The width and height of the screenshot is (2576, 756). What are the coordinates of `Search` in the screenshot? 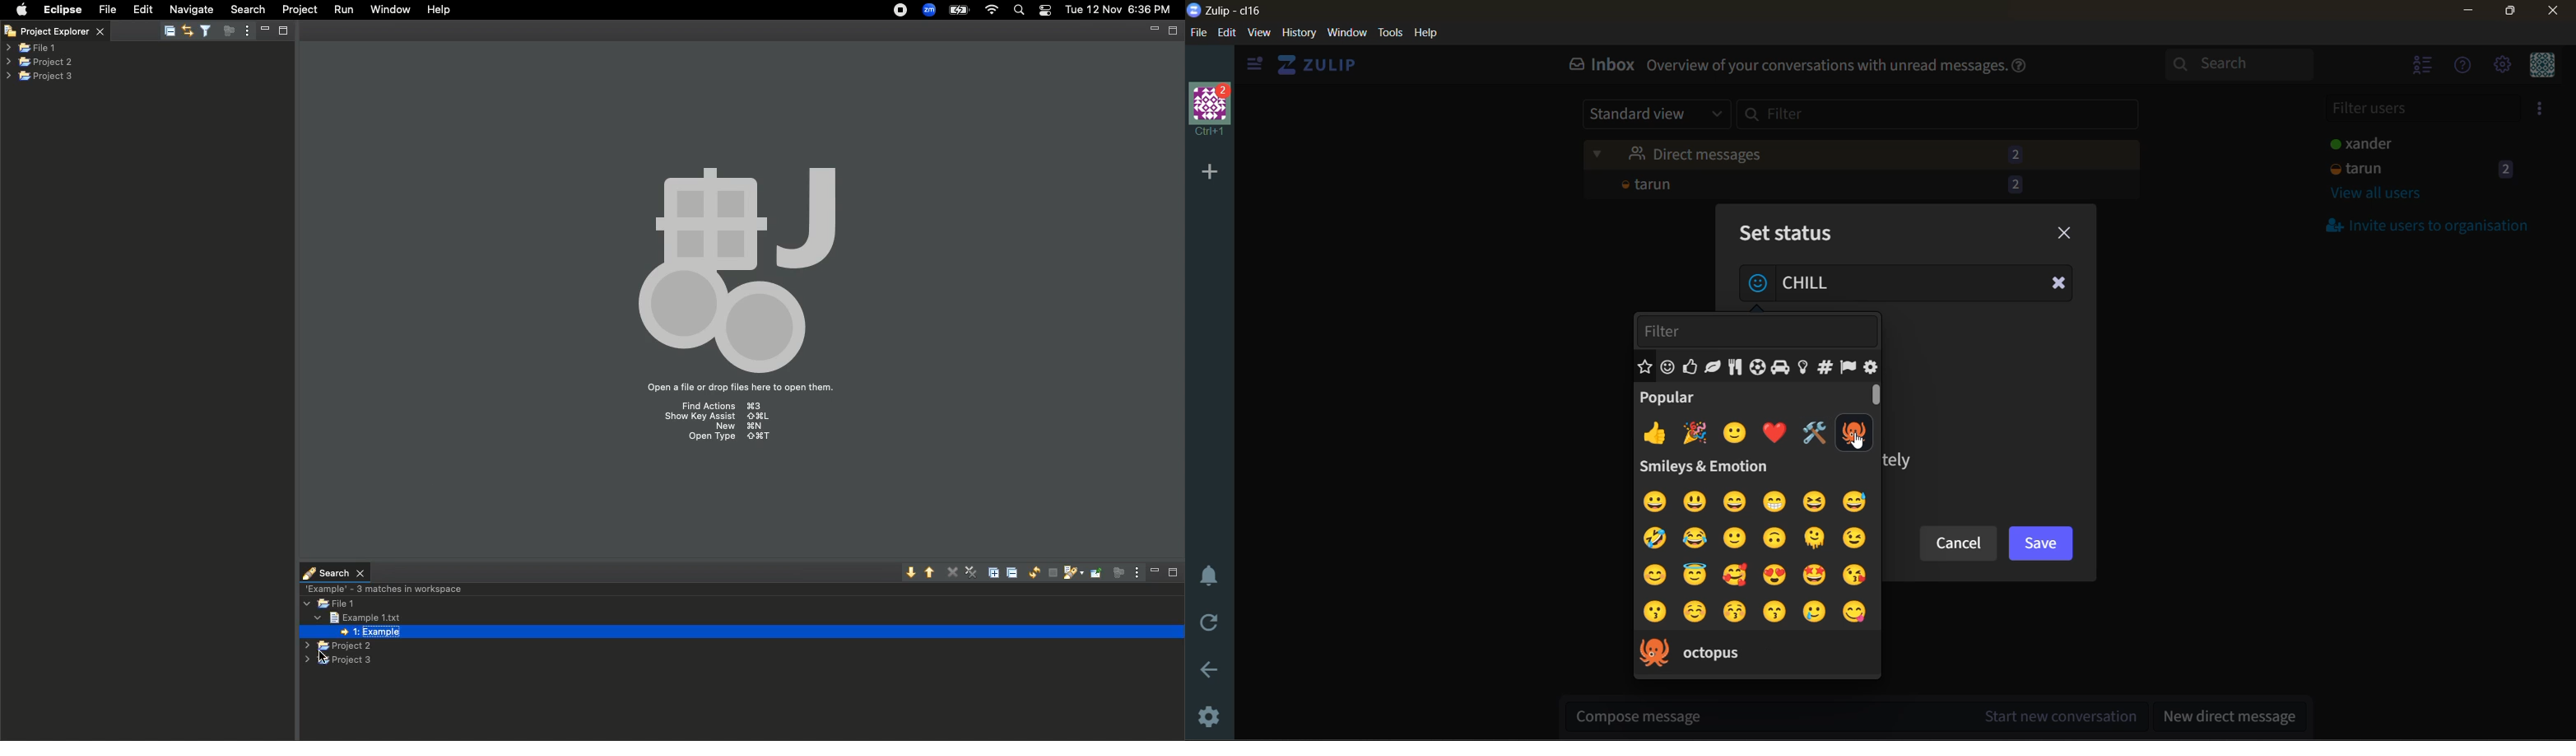 It's located at (1020, 12).